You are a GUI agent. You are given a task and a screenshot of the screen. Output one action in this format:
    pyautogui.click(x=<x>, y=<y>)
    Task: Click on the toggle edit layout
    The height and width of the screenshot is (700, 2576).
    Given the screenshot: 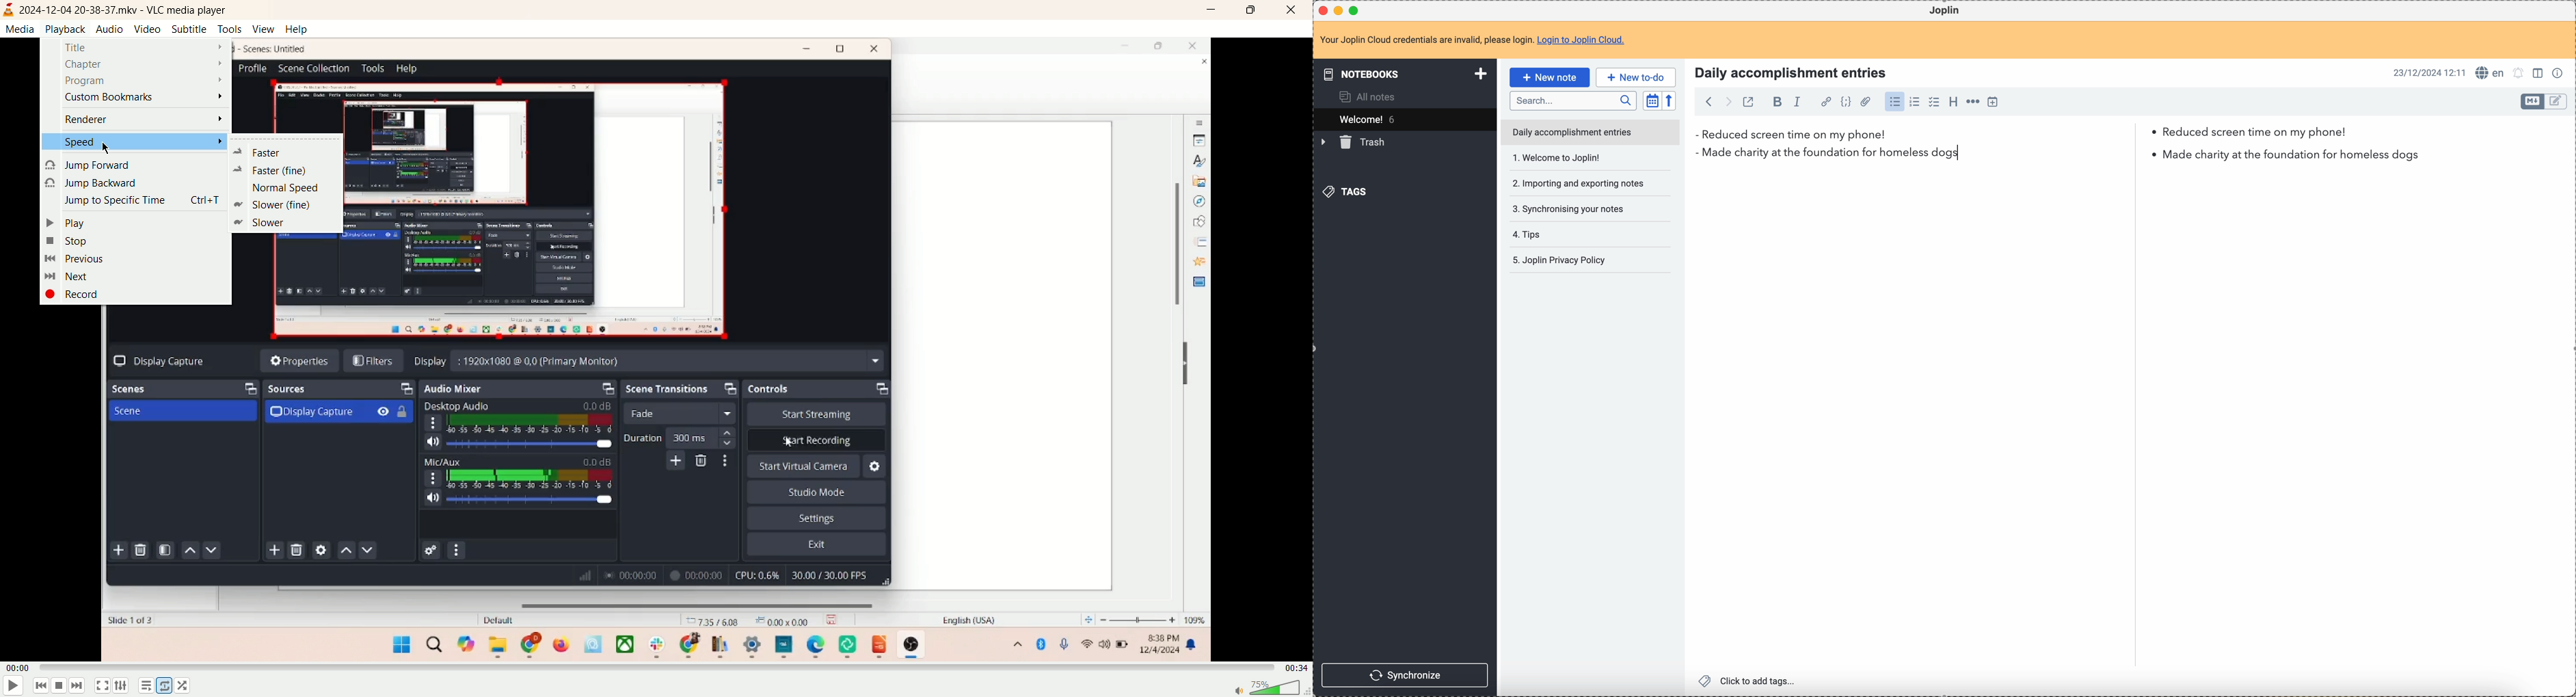 What is the action you would take?
    pyautogui.click(x=2557, y=102)
    